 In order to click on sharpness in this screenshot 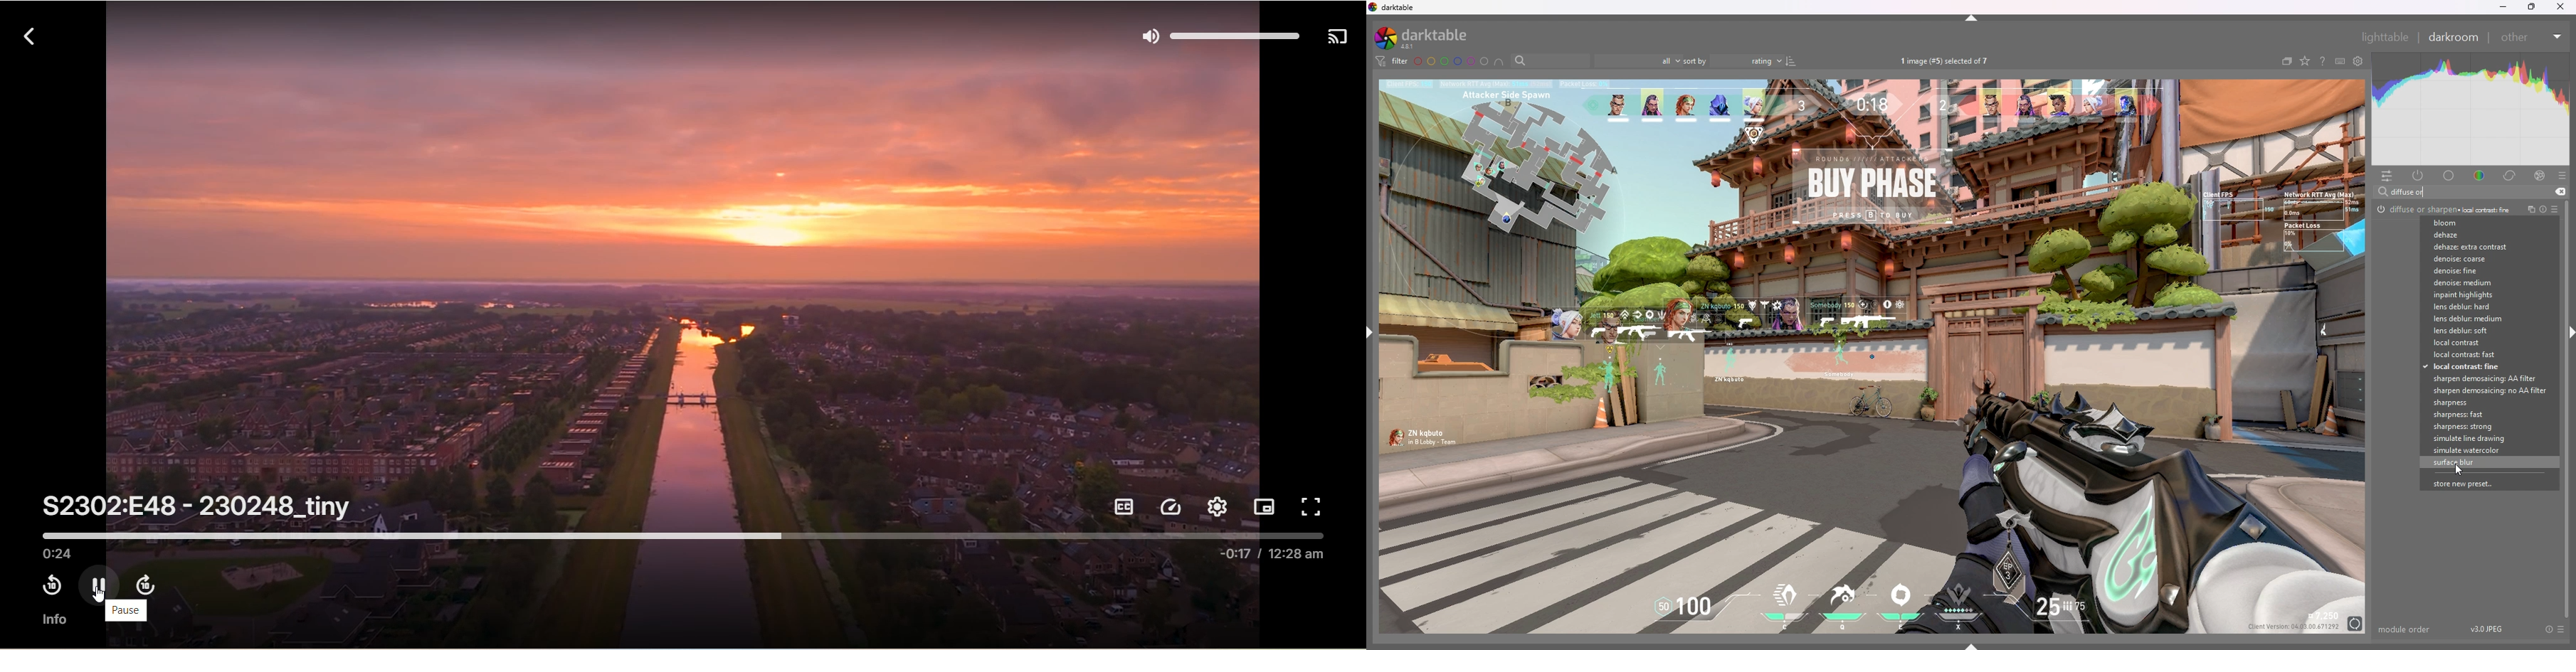, I will do `click(2486, 402)`.